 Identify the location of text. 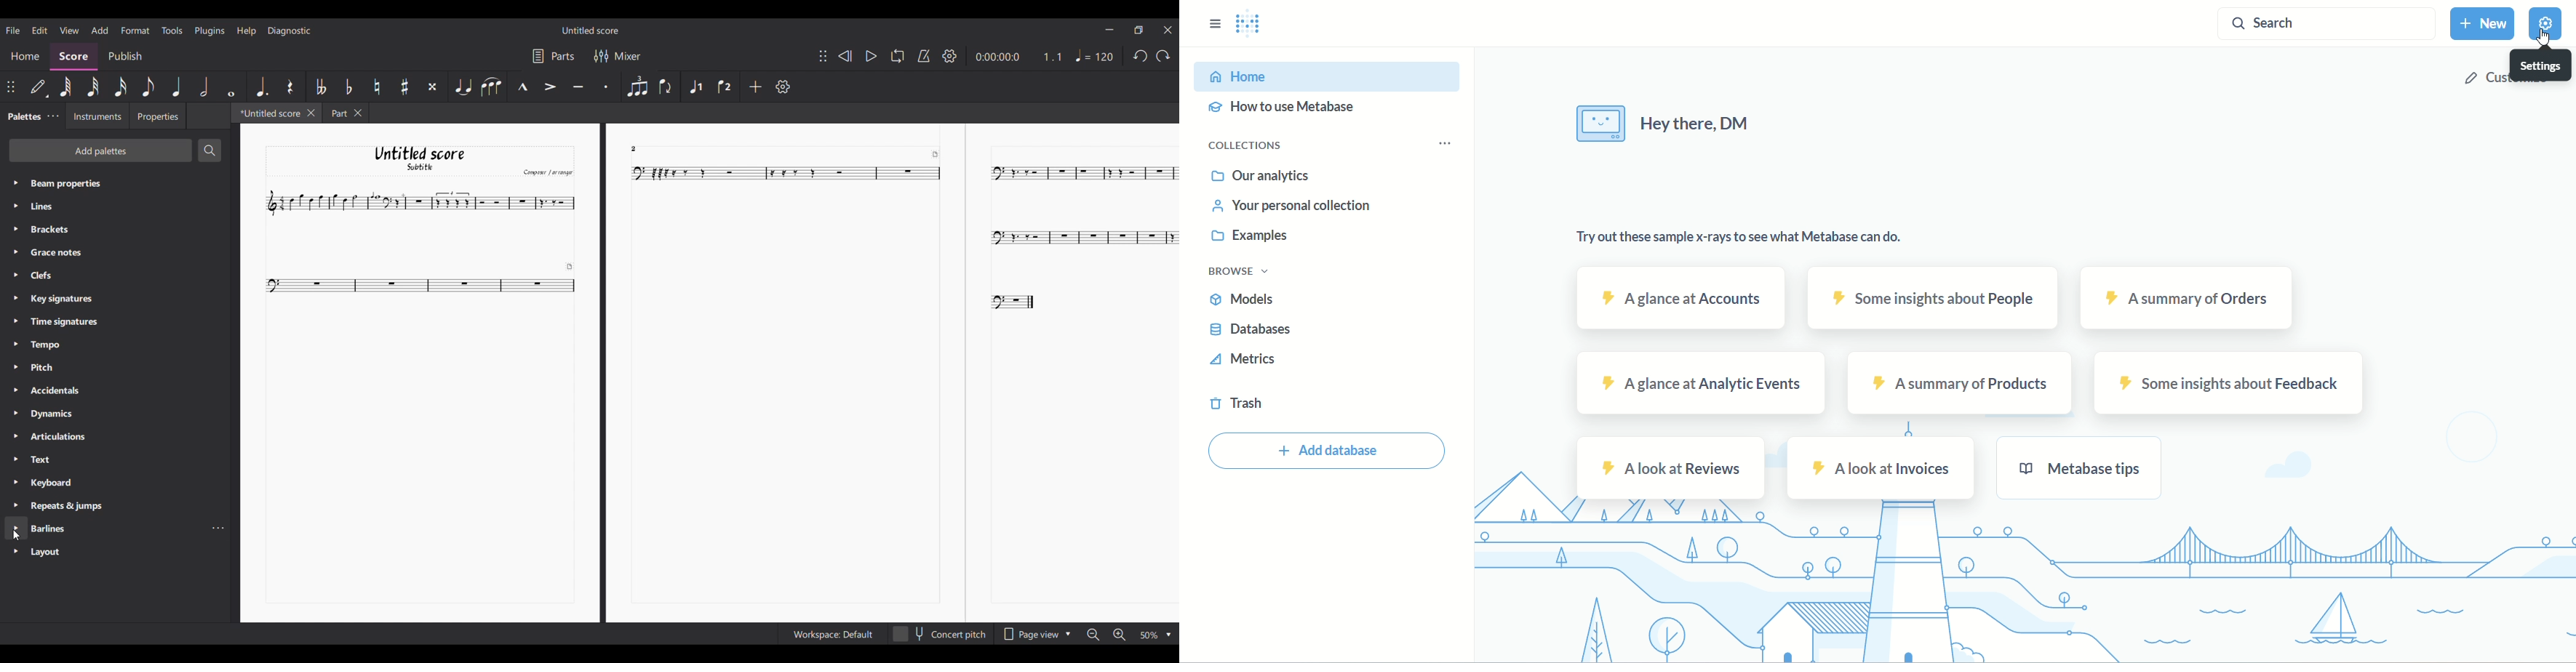
(1662, 126).